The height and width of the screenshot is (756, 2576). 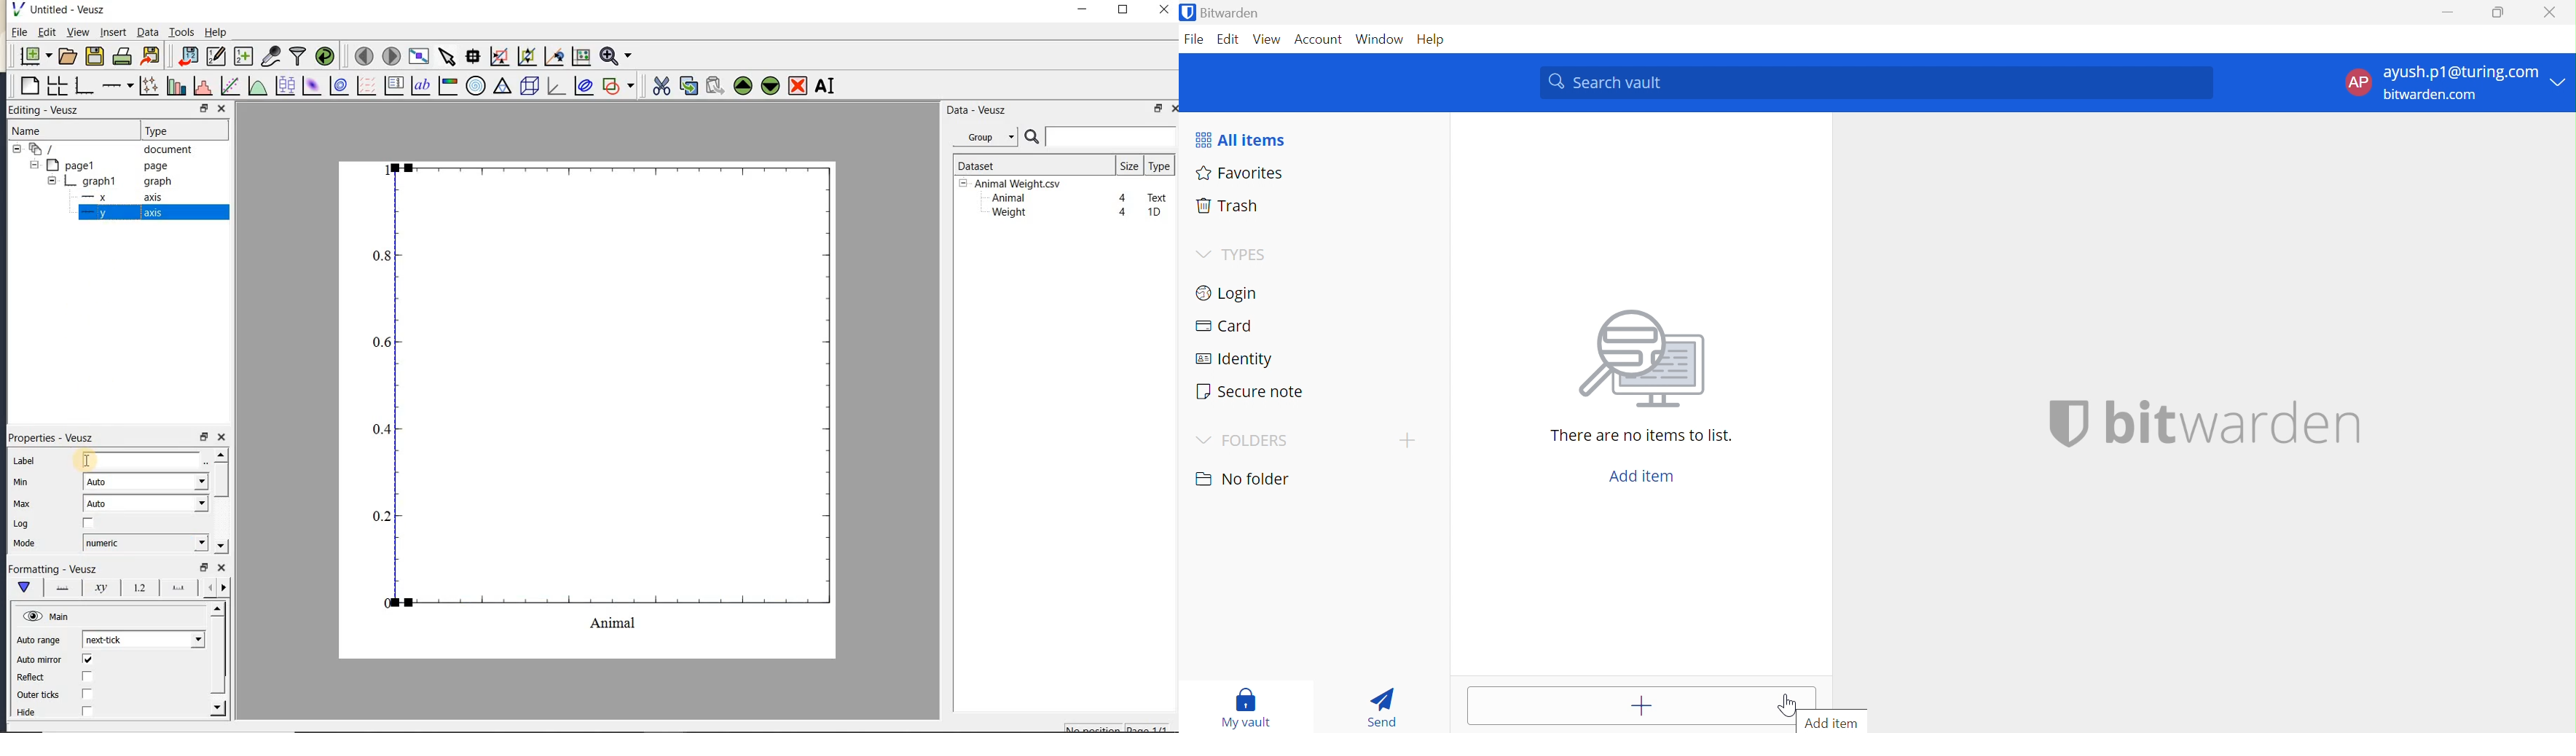 I want to click on Card, so click(x=1225, y=326).